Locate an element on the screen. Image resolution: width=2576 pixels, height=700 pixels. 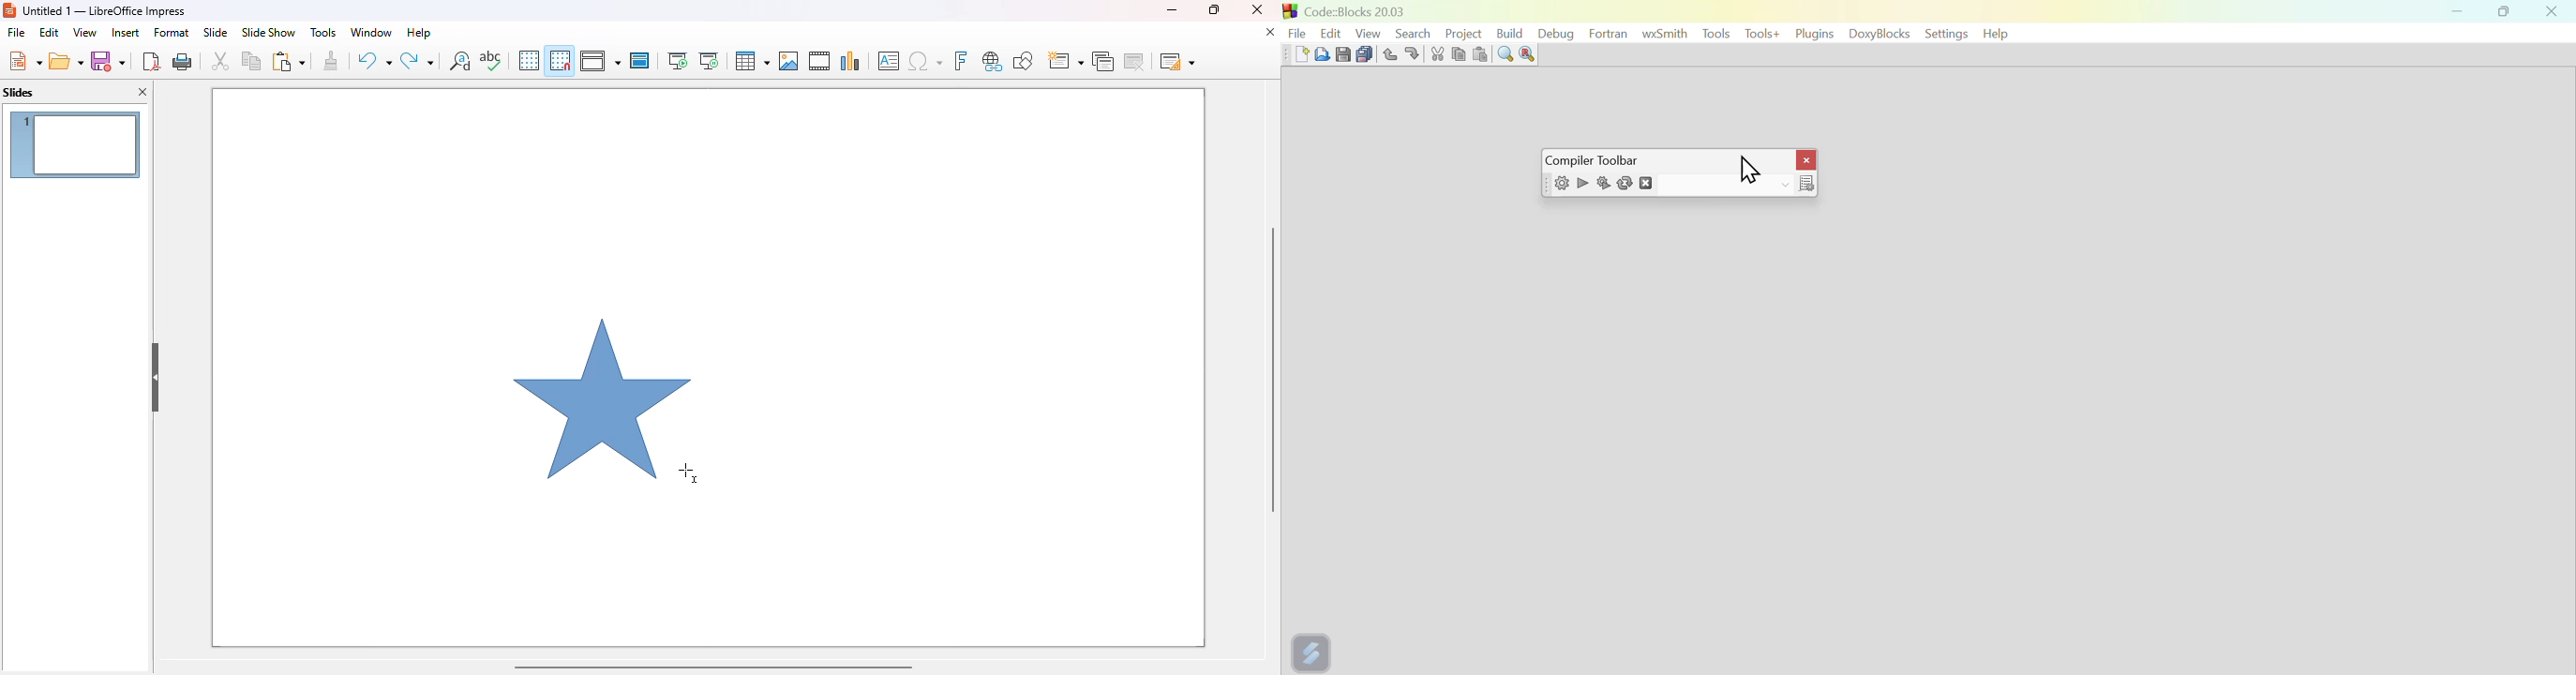
insert text box is located at coordinates (889, 61).